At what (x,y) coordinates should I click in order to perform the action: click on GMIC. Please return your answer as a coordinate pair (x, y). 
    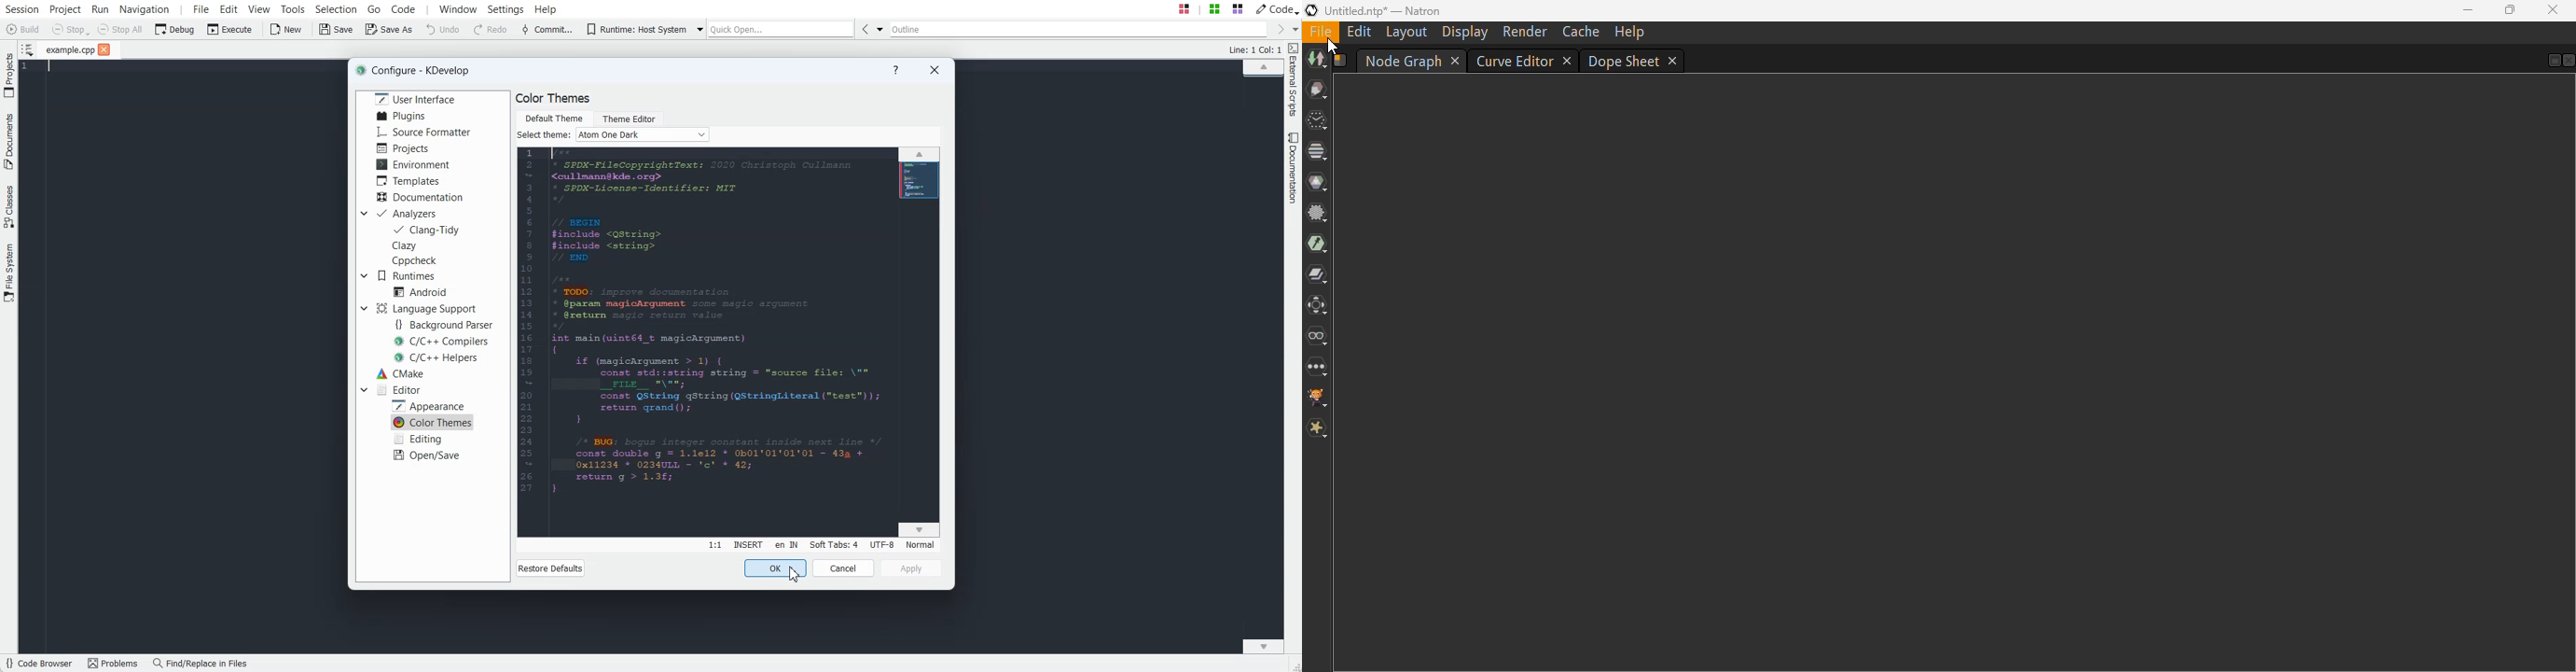
    Looking at the image, I should click on (1318, 399).